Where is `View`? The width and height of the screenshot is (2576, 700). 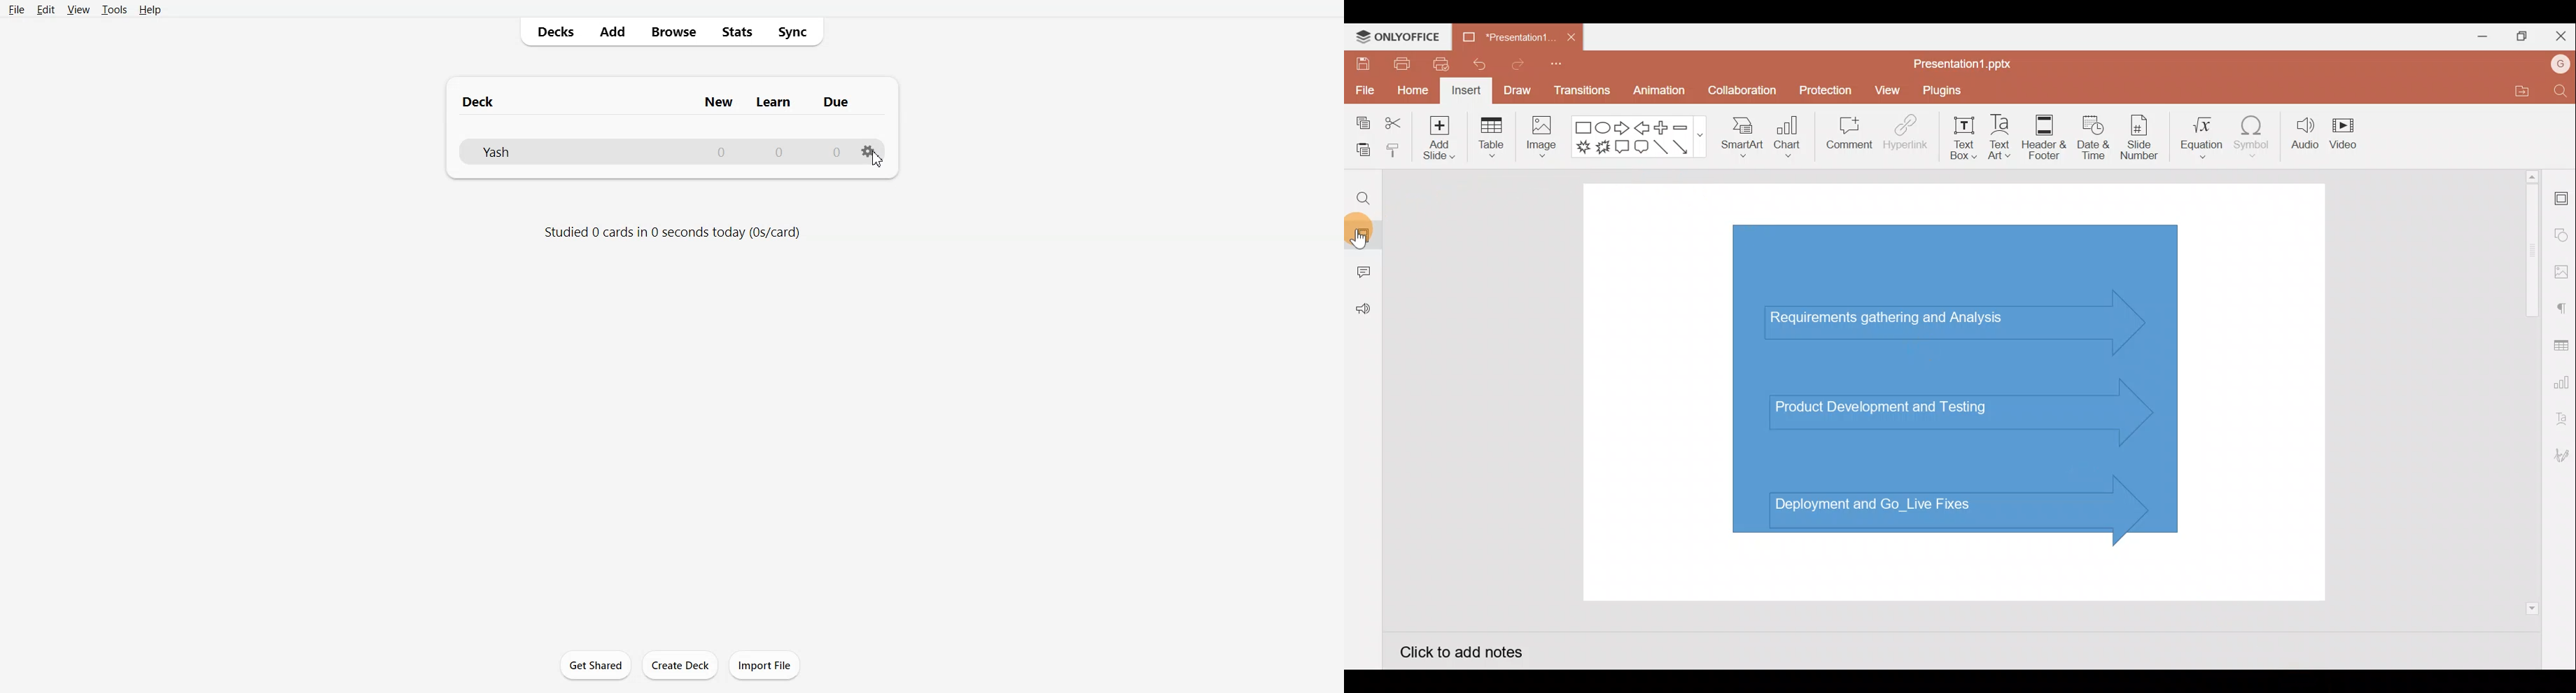
View is located at coordinates (78, 10).